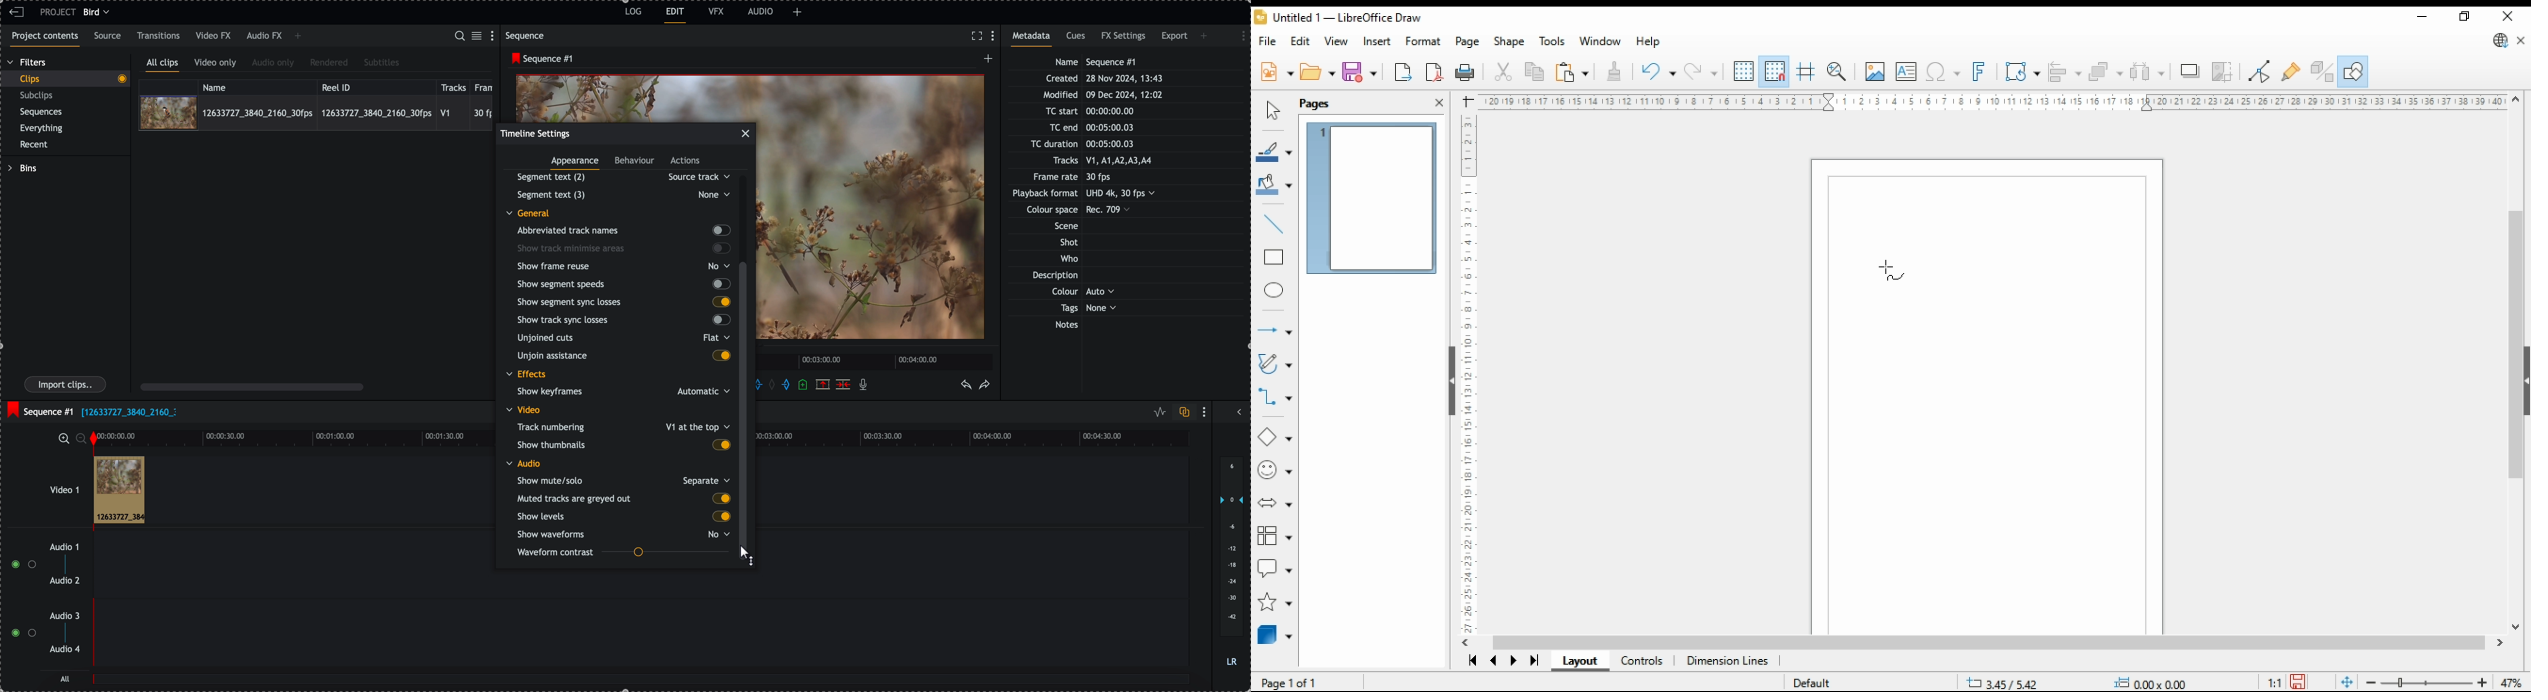 The width and height of the screenshot is (2548, 700). Describe the element at coordinates (536, 213) in the screenshot. I see `general` at that location.